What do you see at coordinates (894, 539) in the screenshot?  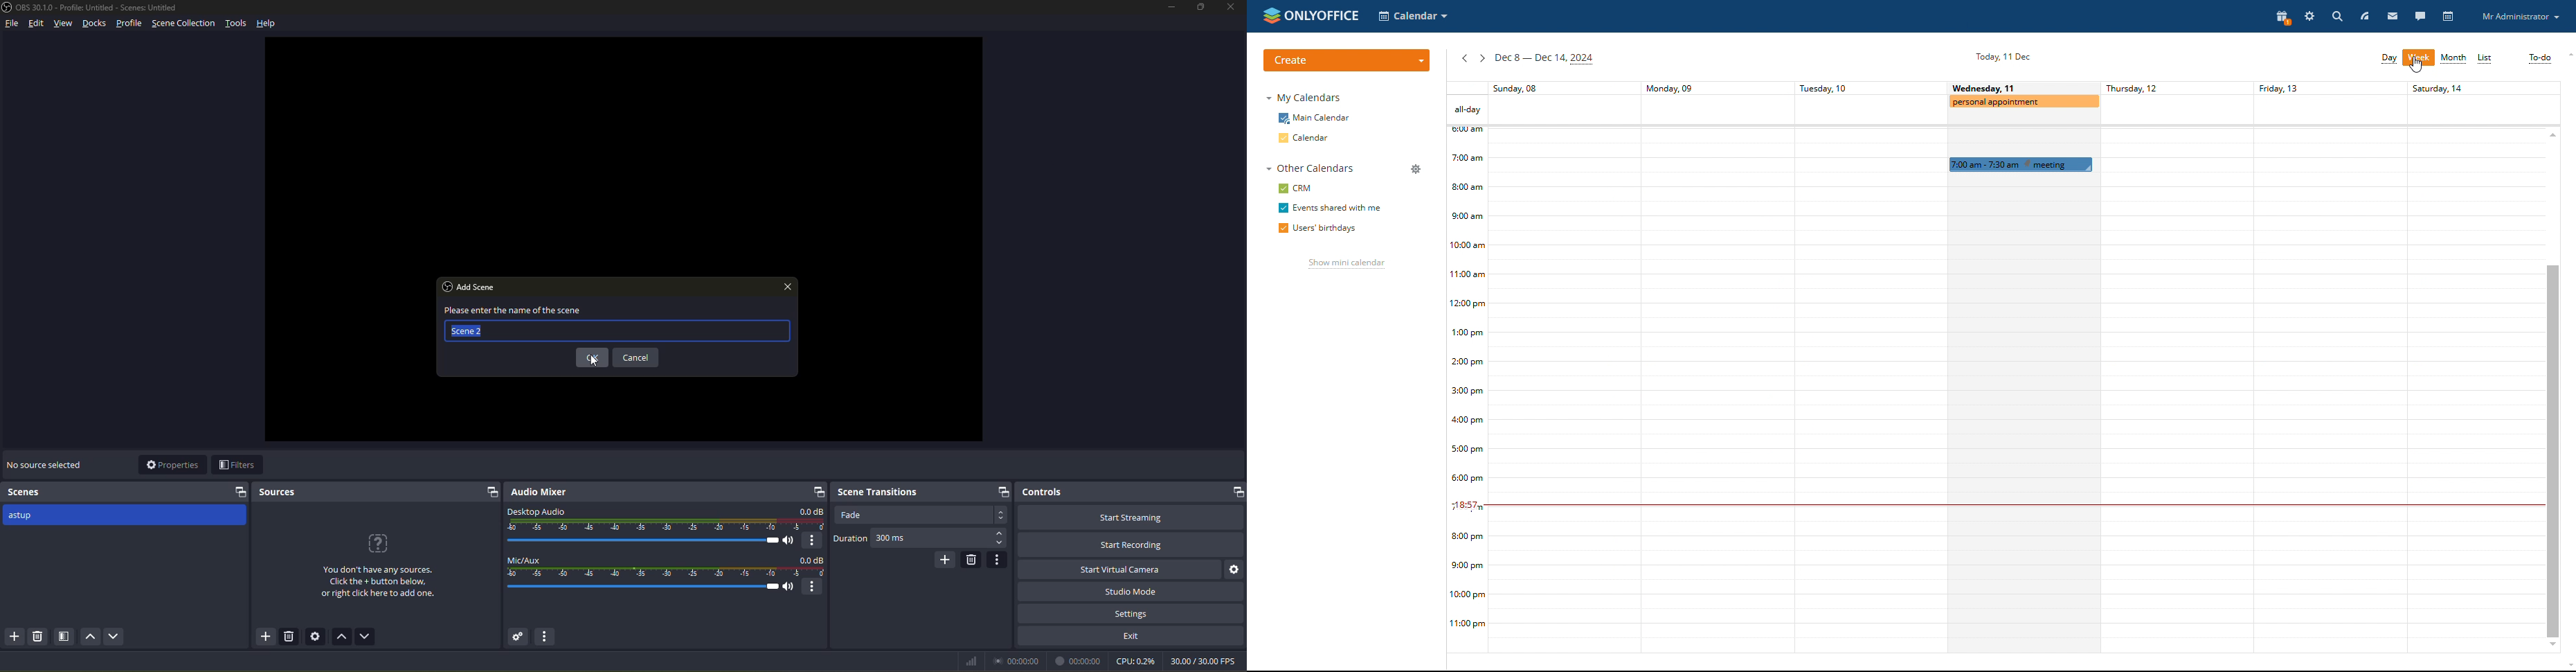 I see `300 ms` at bounding box center [894, 539].